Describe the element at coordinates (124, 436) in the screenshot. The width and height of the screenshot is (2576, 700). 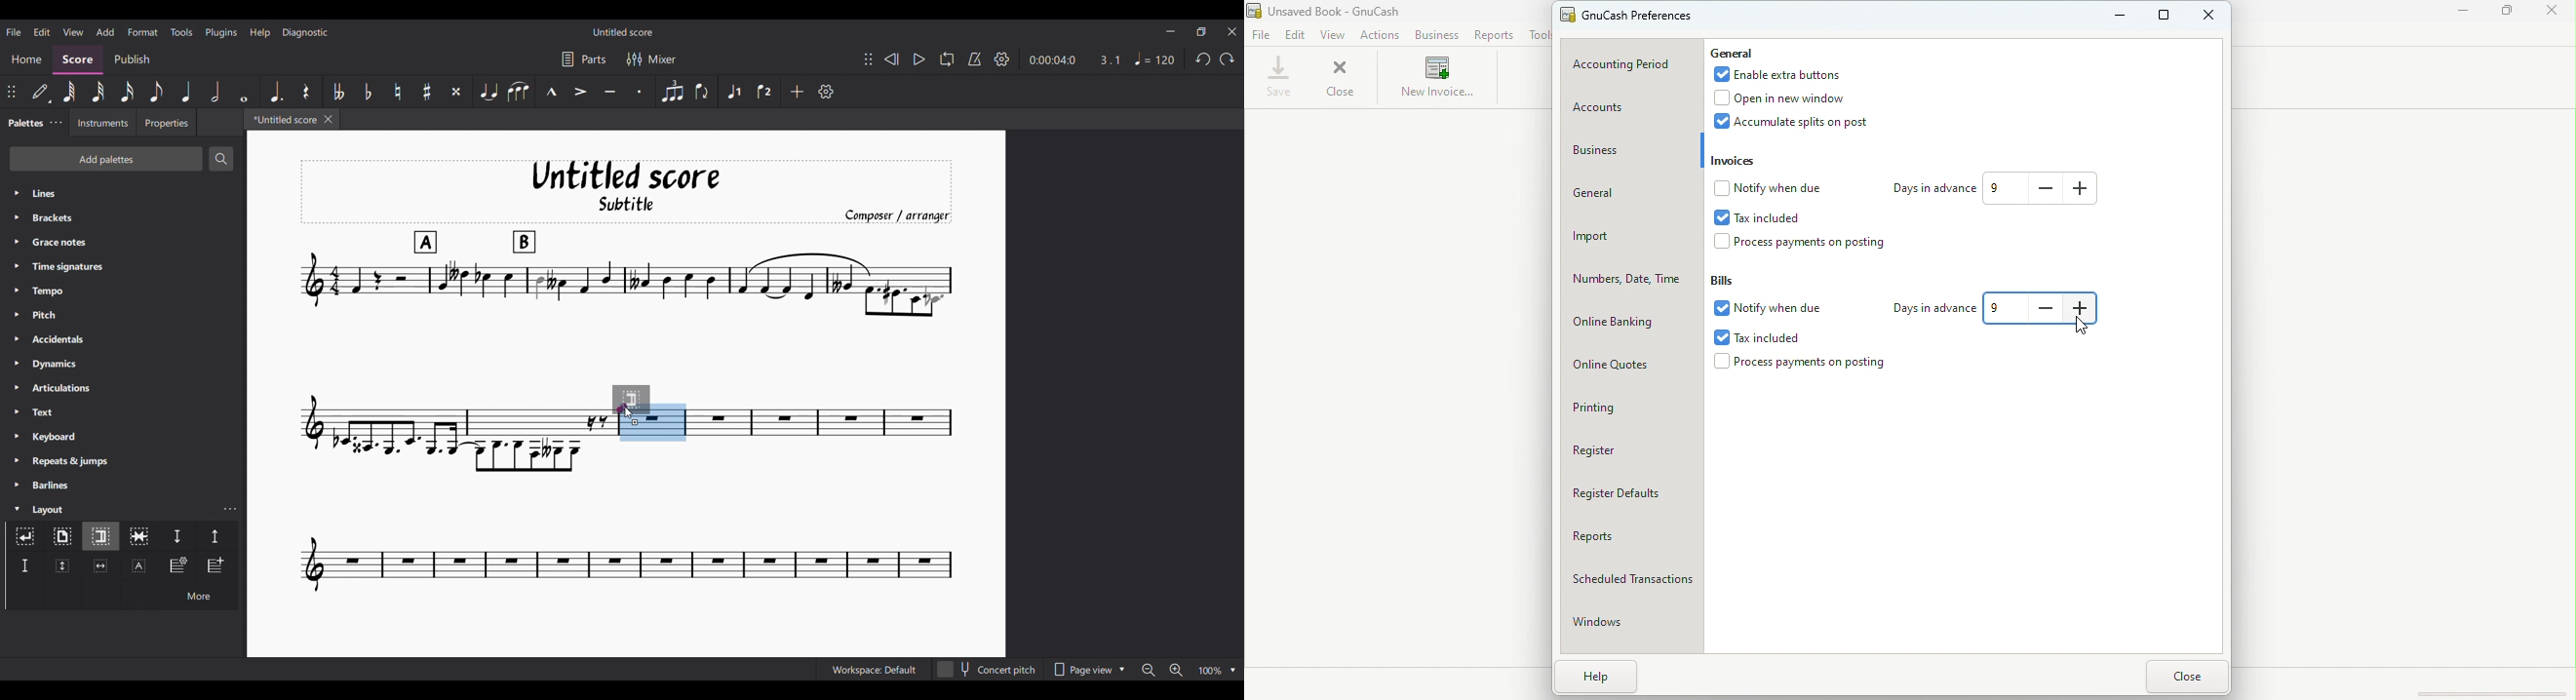
I see `Keyboard` at that location.